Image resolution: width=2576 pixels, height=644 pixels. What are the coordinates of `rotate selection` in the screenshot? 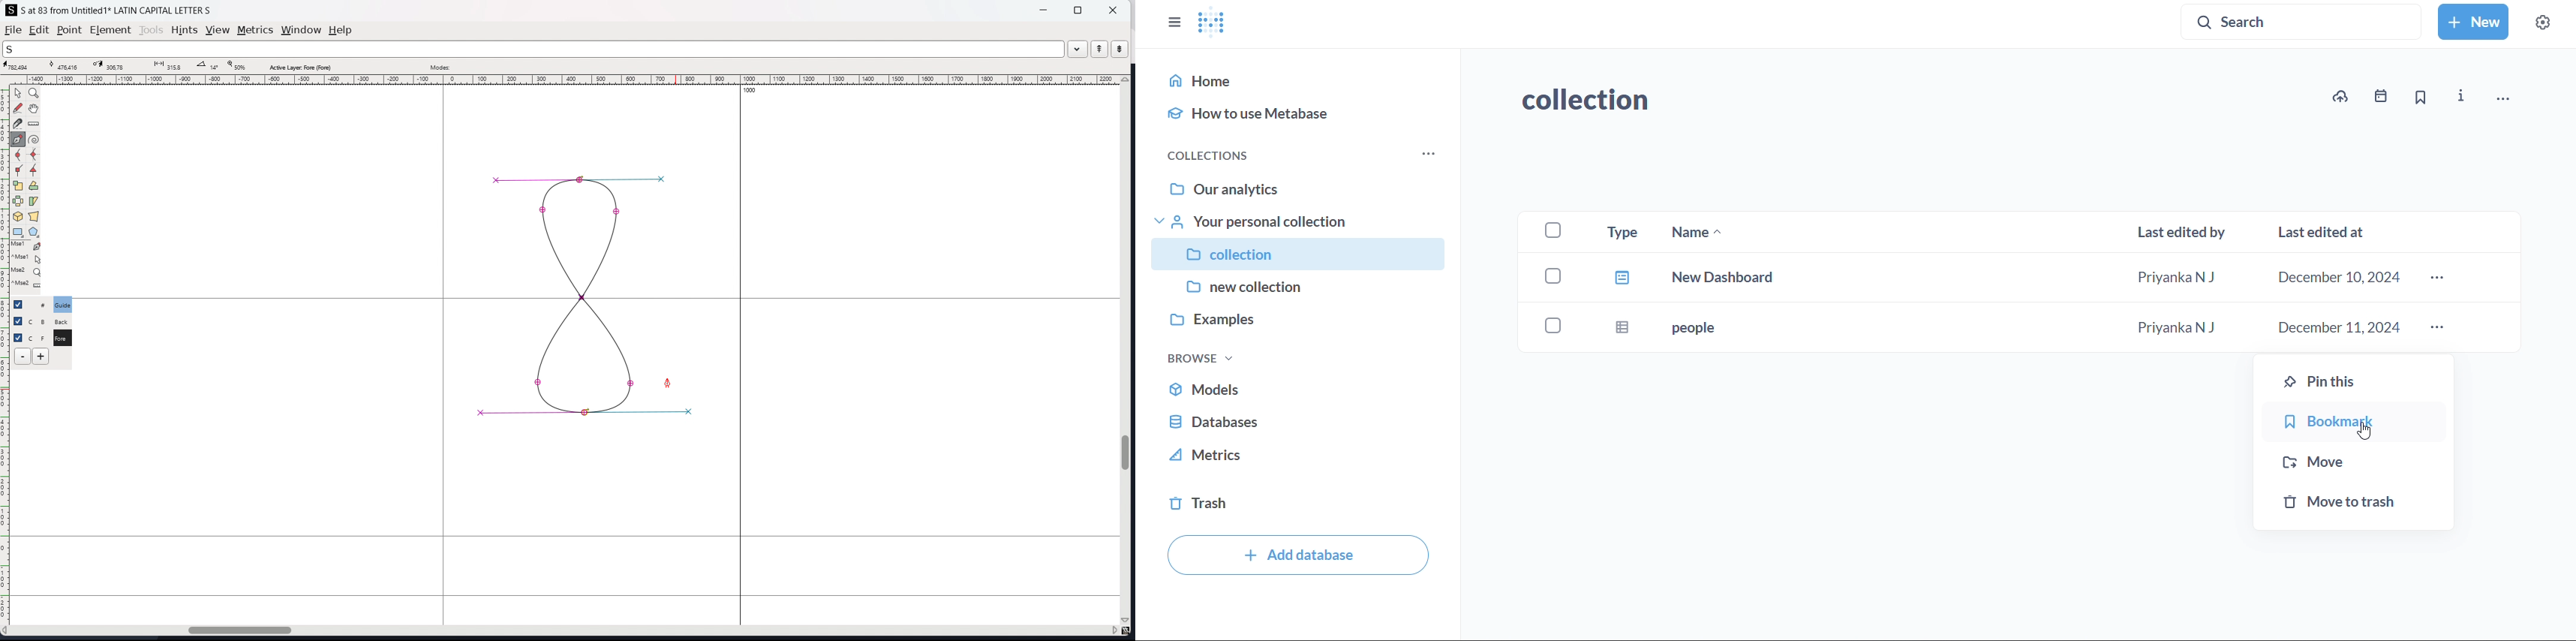 It's located at (34, 186).